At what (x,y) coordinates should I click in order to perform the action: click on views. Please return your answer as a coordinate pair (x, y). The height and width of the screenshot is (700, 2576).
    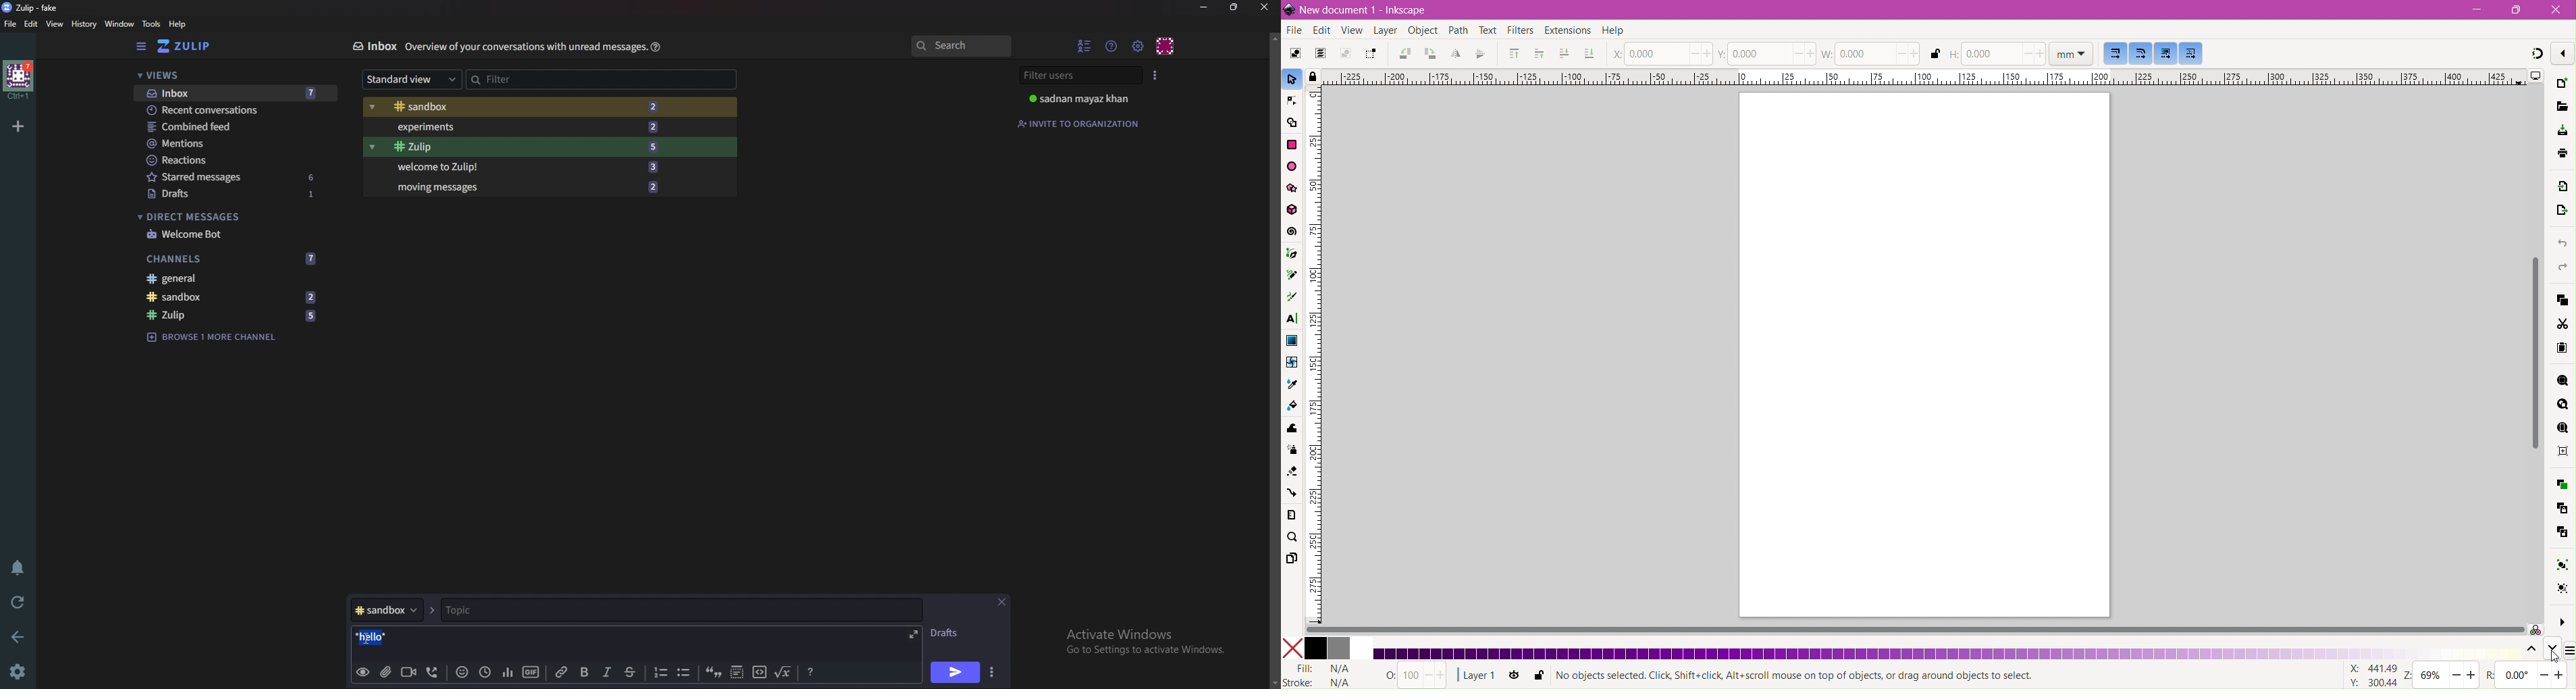
    Looking at the image, I should click on (232, 75).